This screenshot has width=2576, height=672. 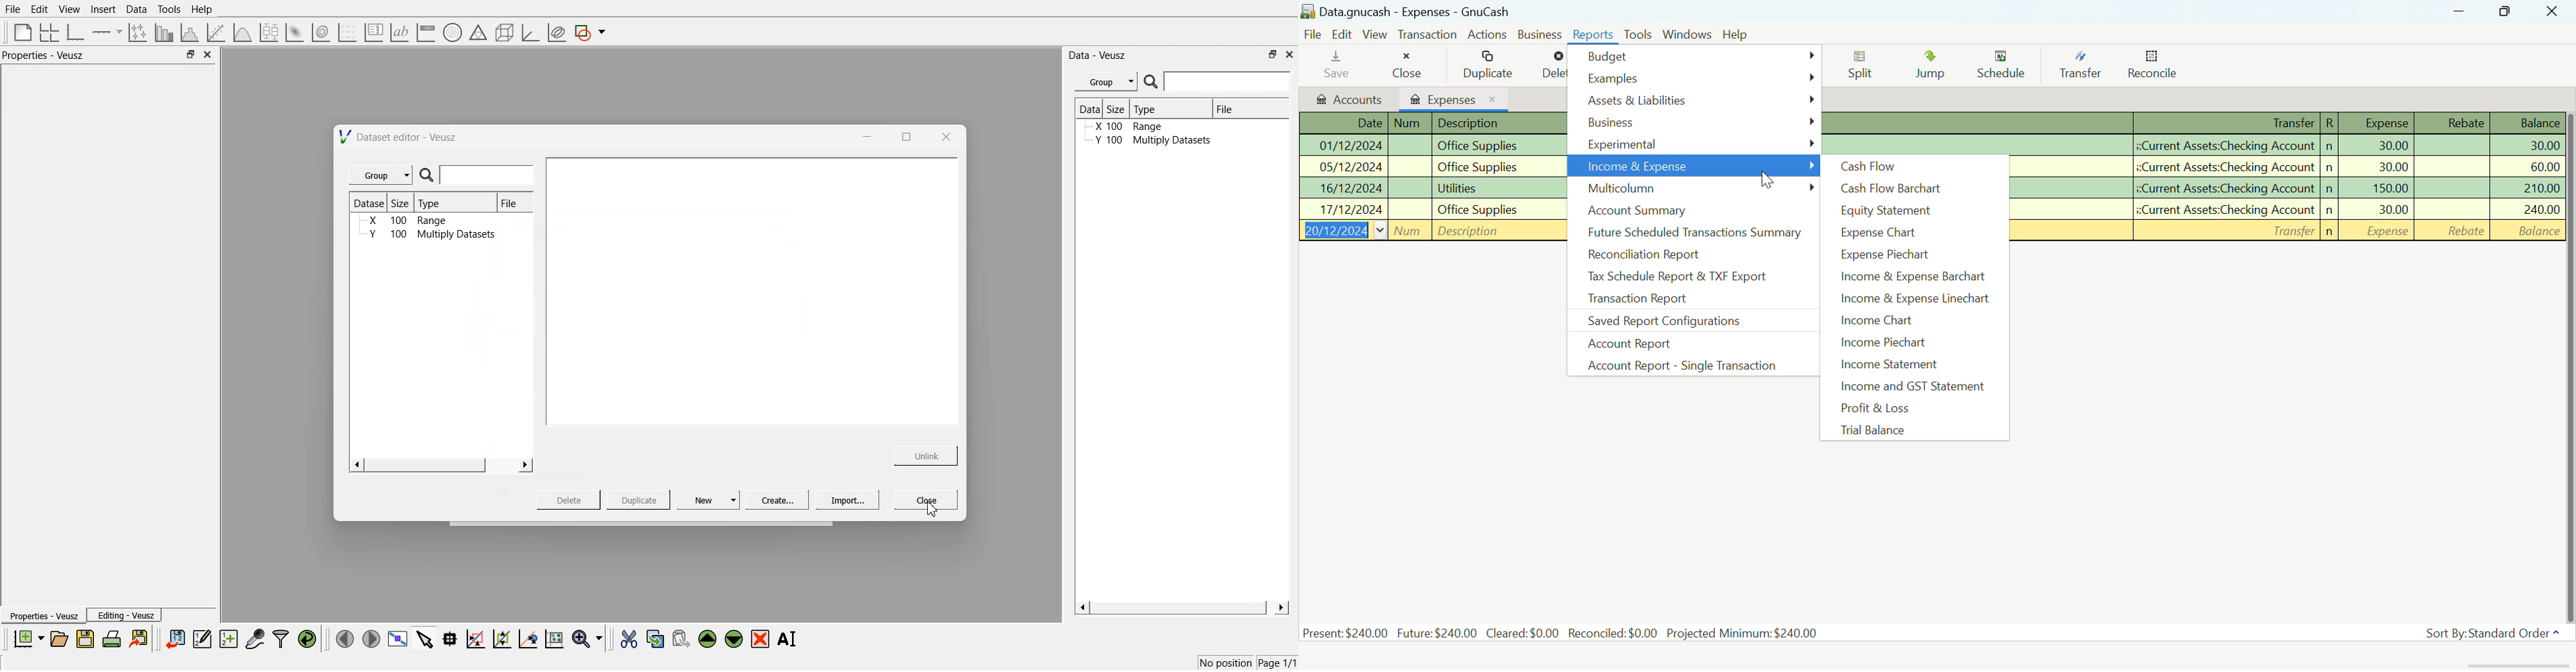 I want to click on Office Supplies Transaction, so click(x=2194, y=145).